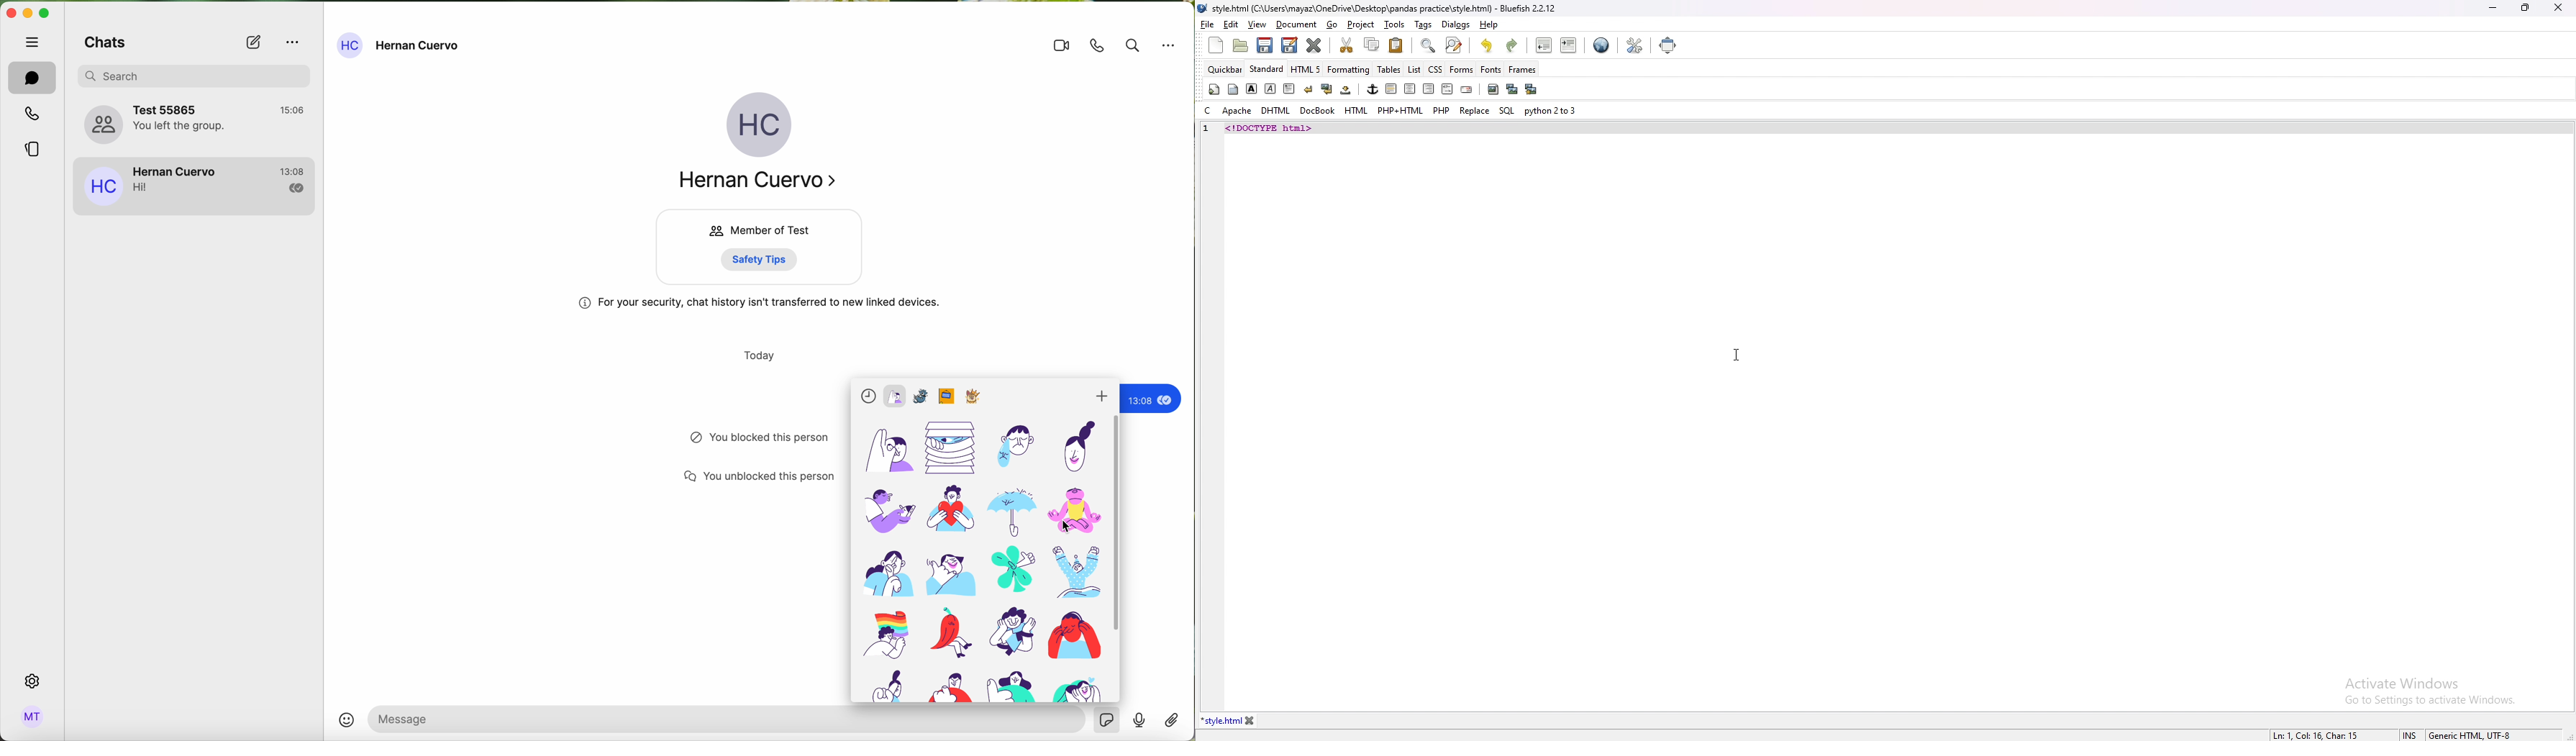 This screenshot has height=756, width=2576. What do you see at coordinates (758, 304) in the screenshot?
I see `safety message` at bounding box center [758, 304].